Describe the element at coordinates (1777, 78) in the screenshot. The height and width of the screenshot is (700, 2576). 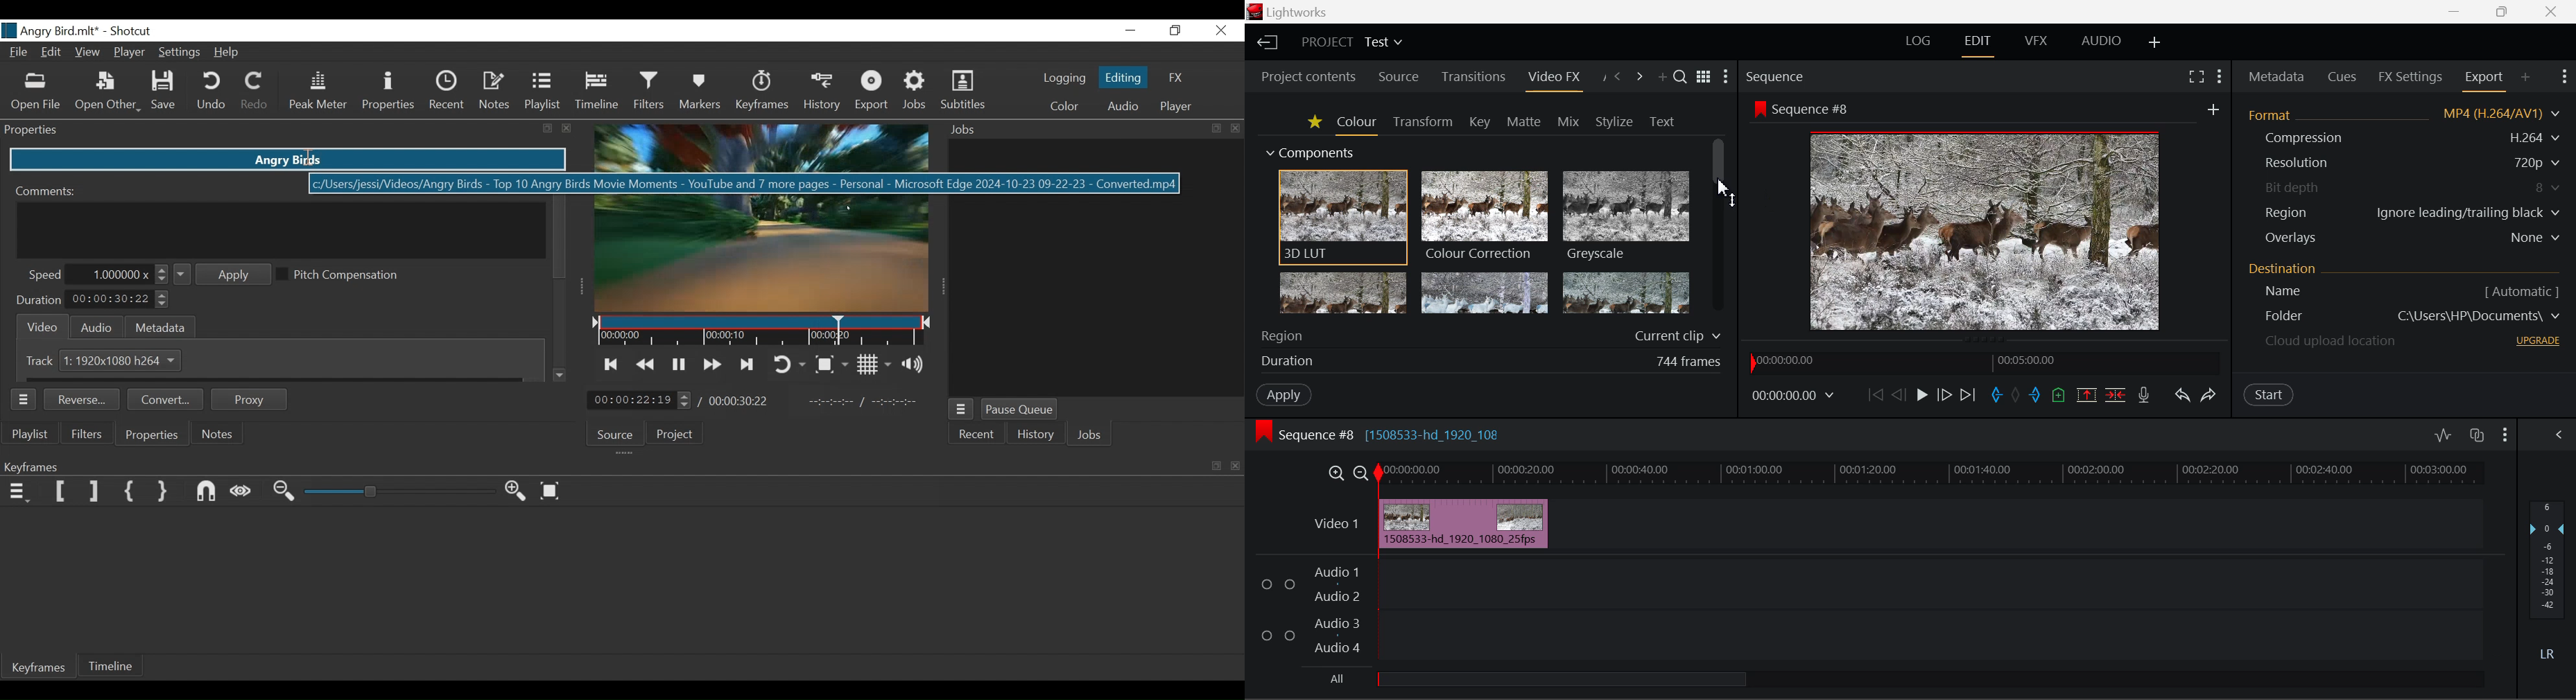
I see `Sequence Preview Section` at that location.